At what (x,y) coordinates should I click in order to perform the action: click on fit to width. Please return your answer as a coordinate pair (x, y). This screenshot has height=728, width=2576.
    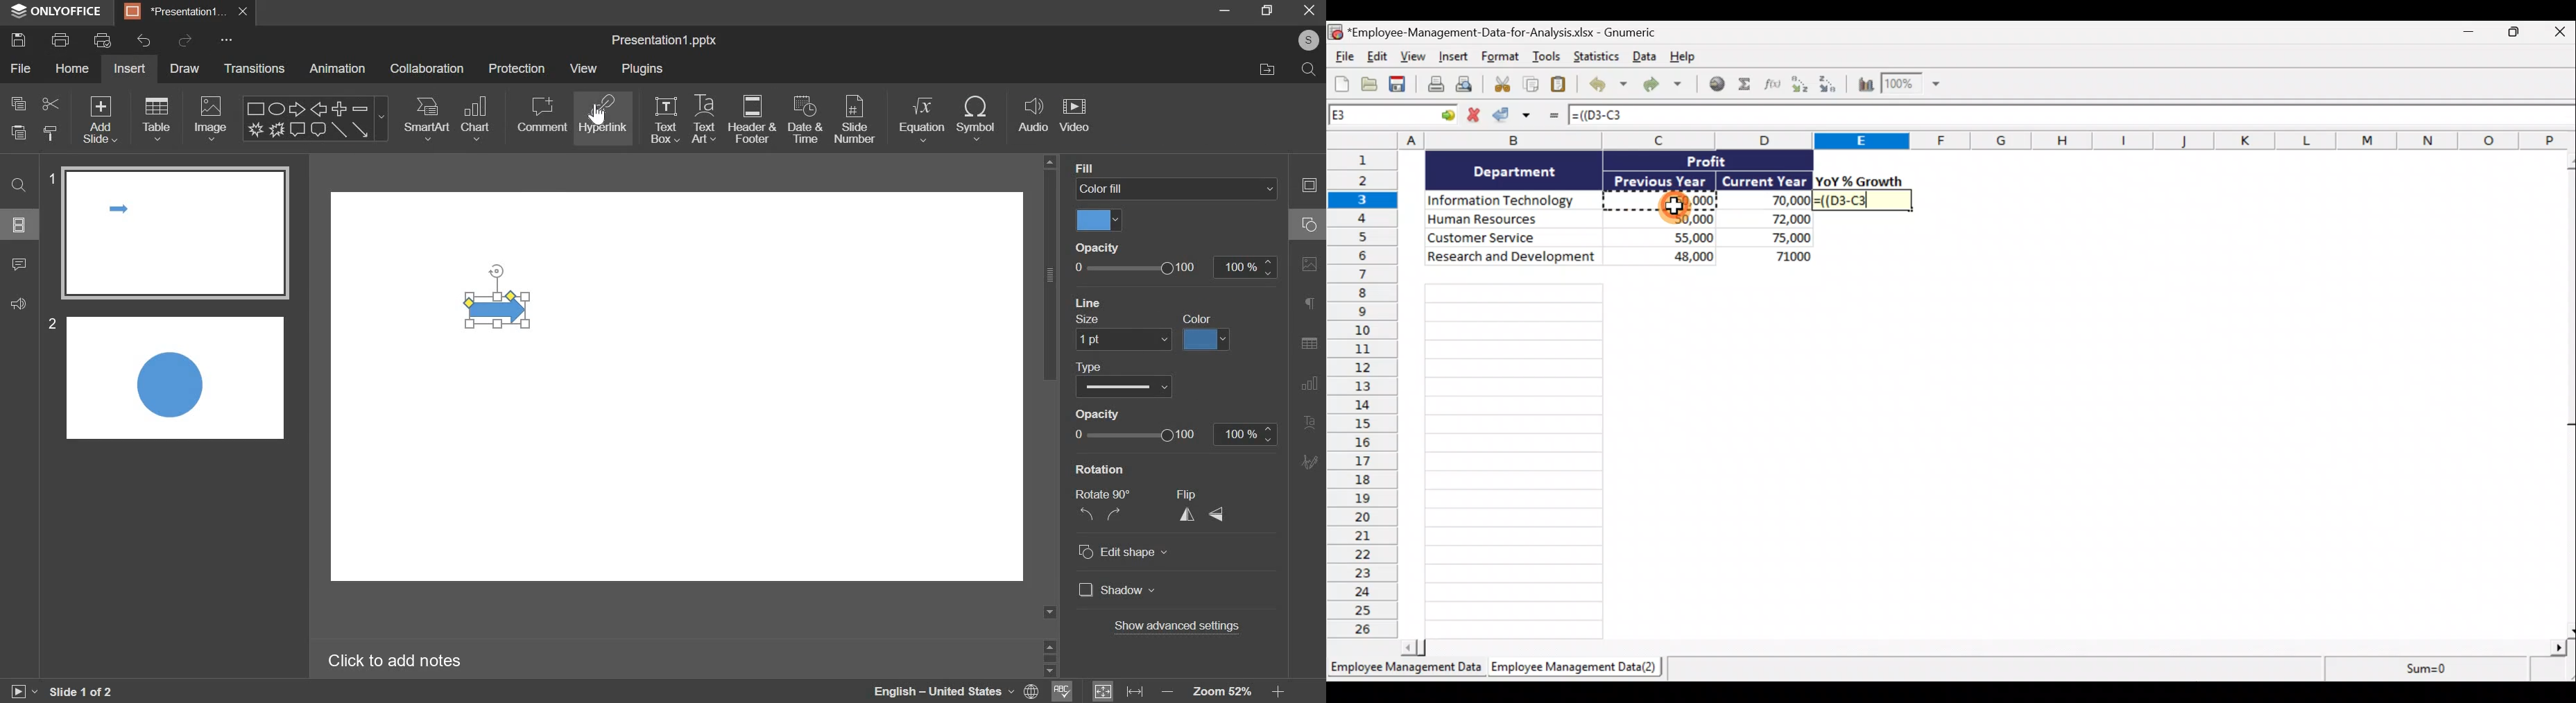
    Looking at the image, I should click on (1135, 692).